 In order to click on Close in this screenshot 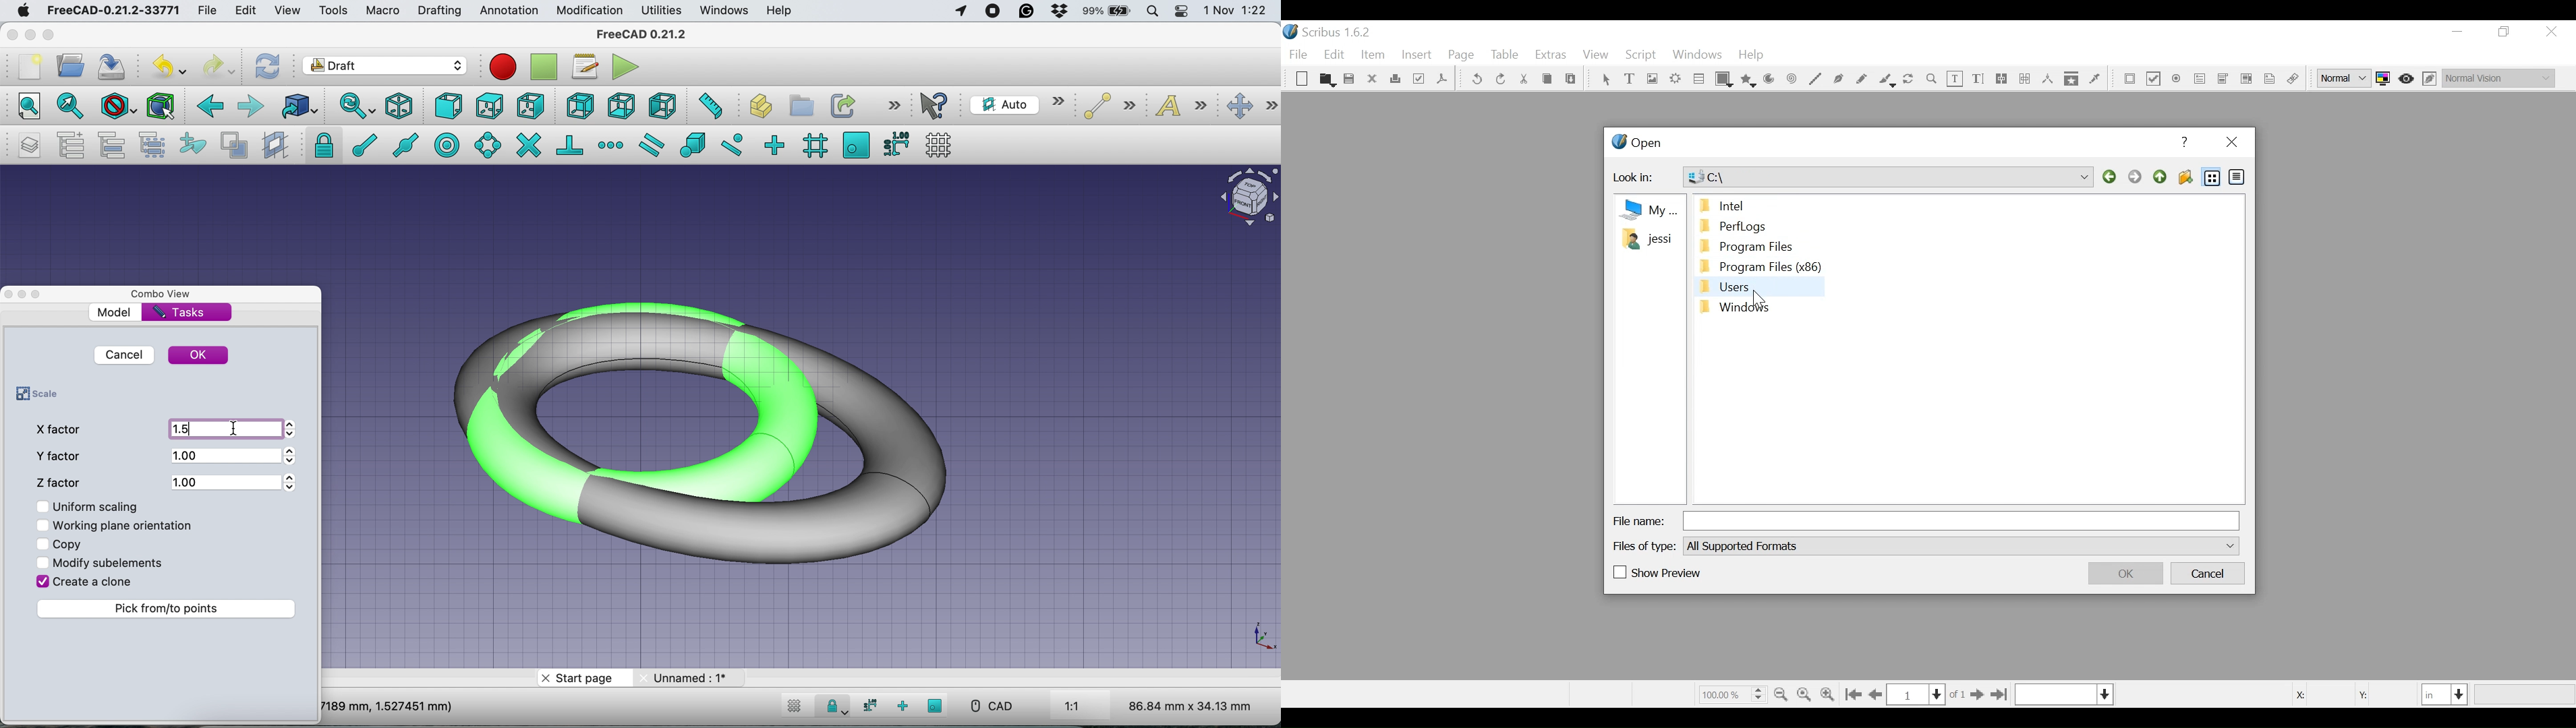, I will do `click(2550, 32)`.